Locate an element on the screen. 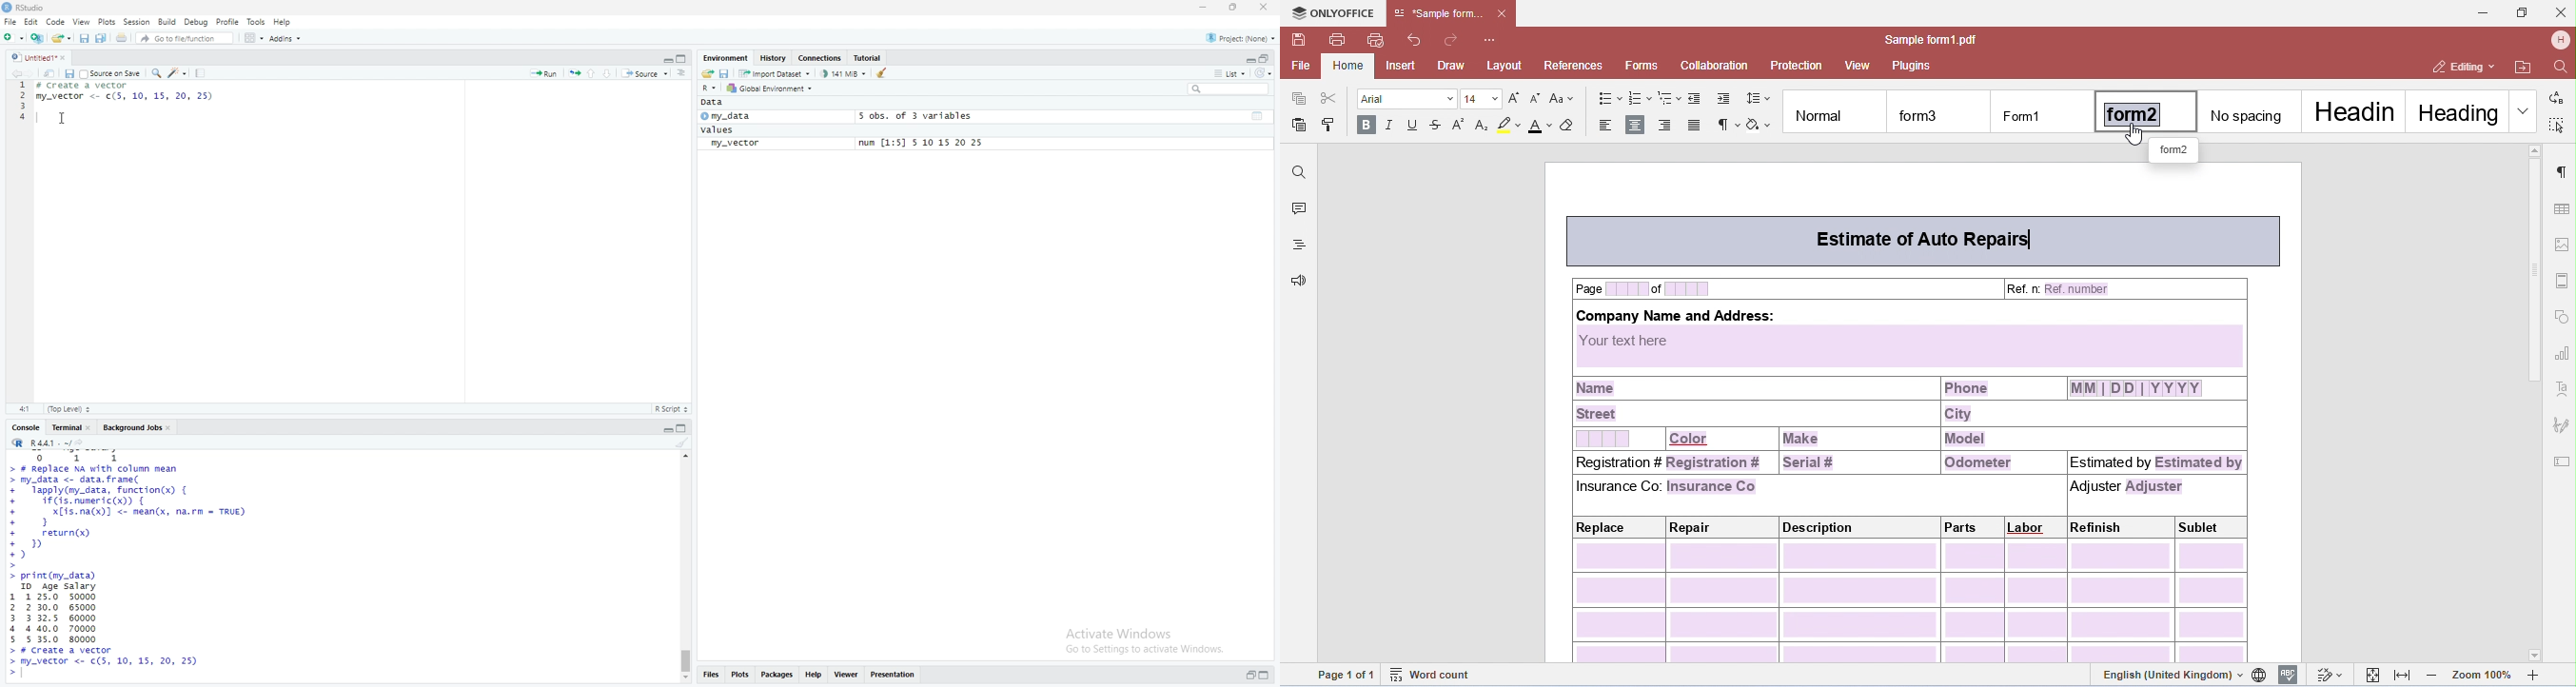 Image resolution: width=2576 pixels, height=700 pixels. go backwards is located at coordinates (15, 74).